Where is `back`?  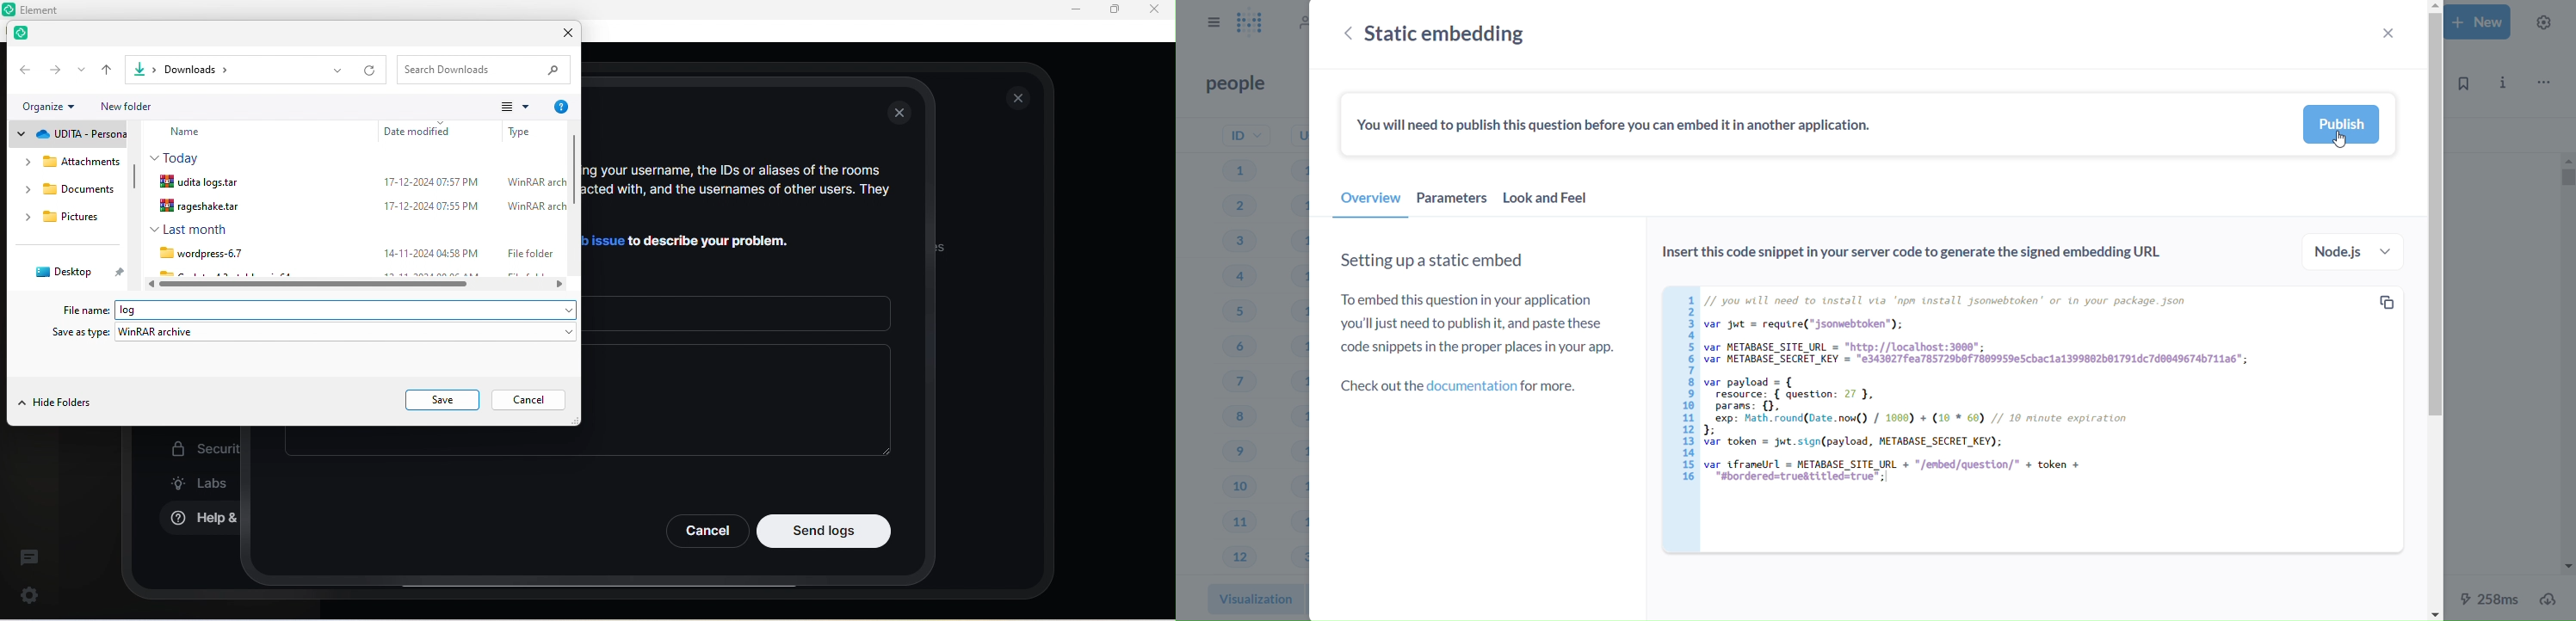 back is located at coordinates (23, 69).